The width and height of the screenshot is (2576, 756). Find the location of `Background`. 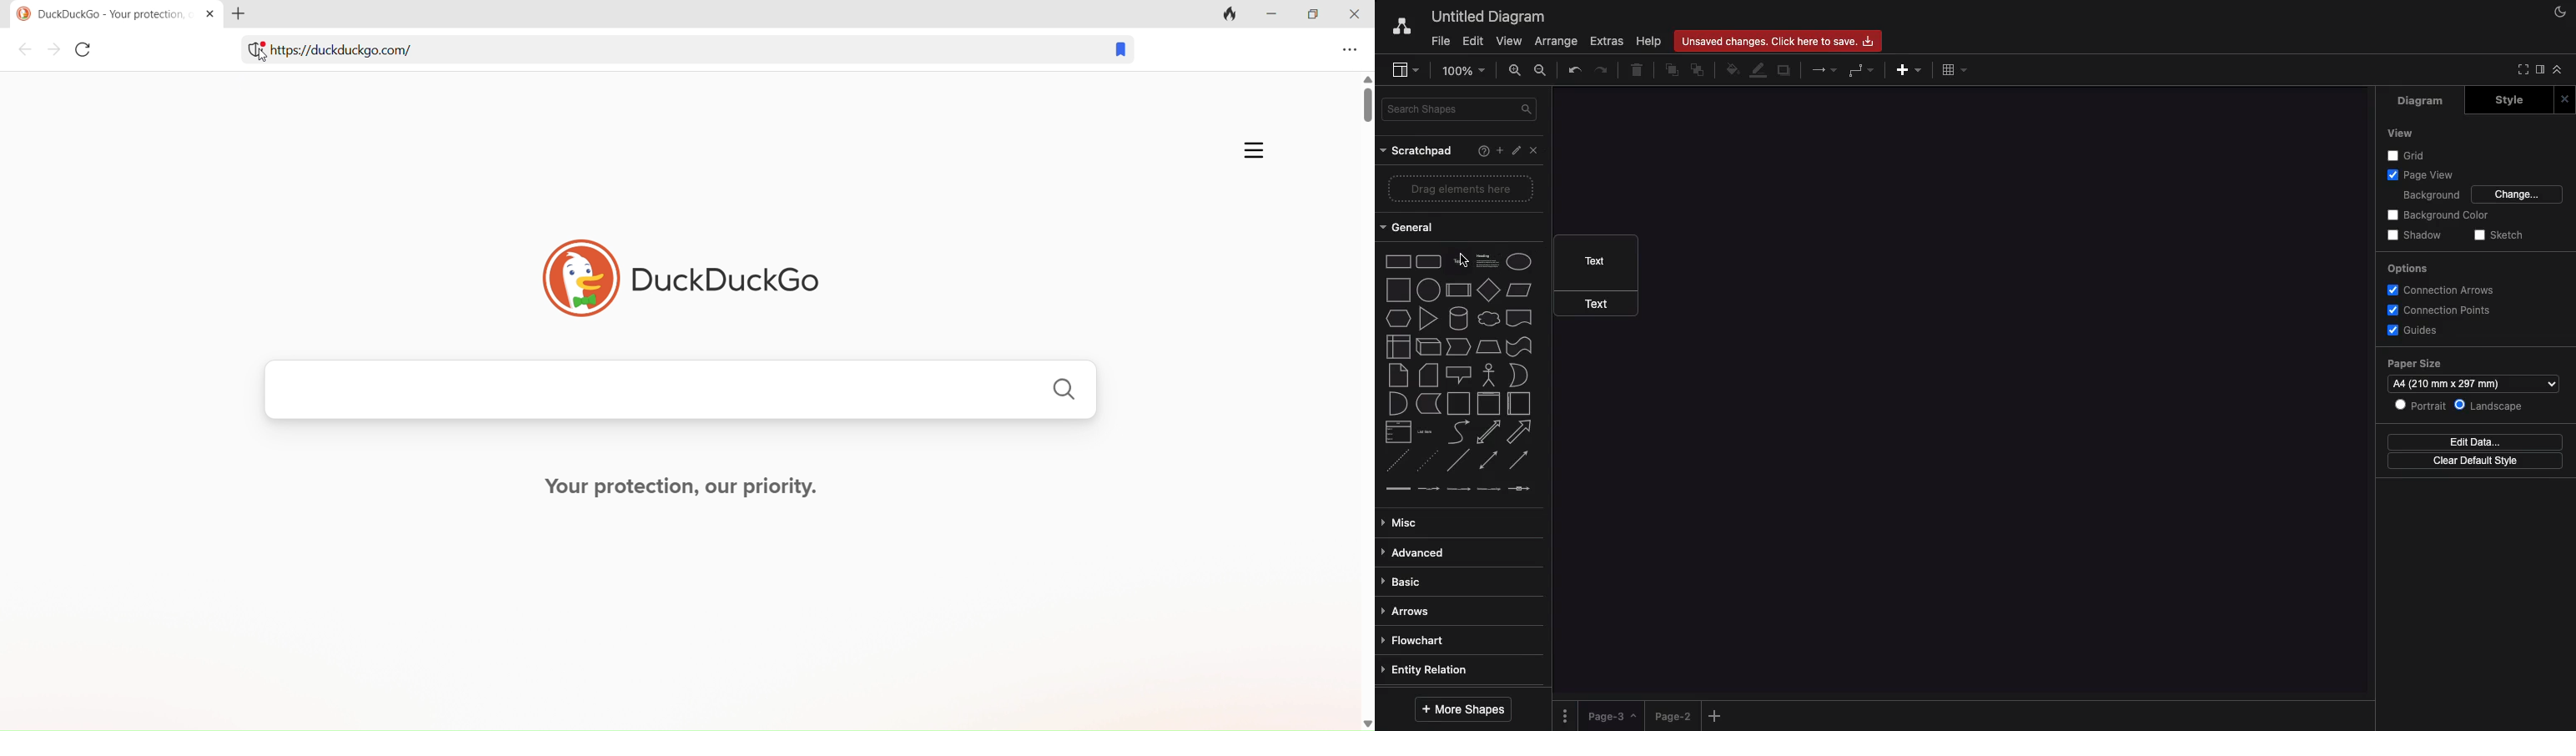

Background is located at coordinates (2432, 194).